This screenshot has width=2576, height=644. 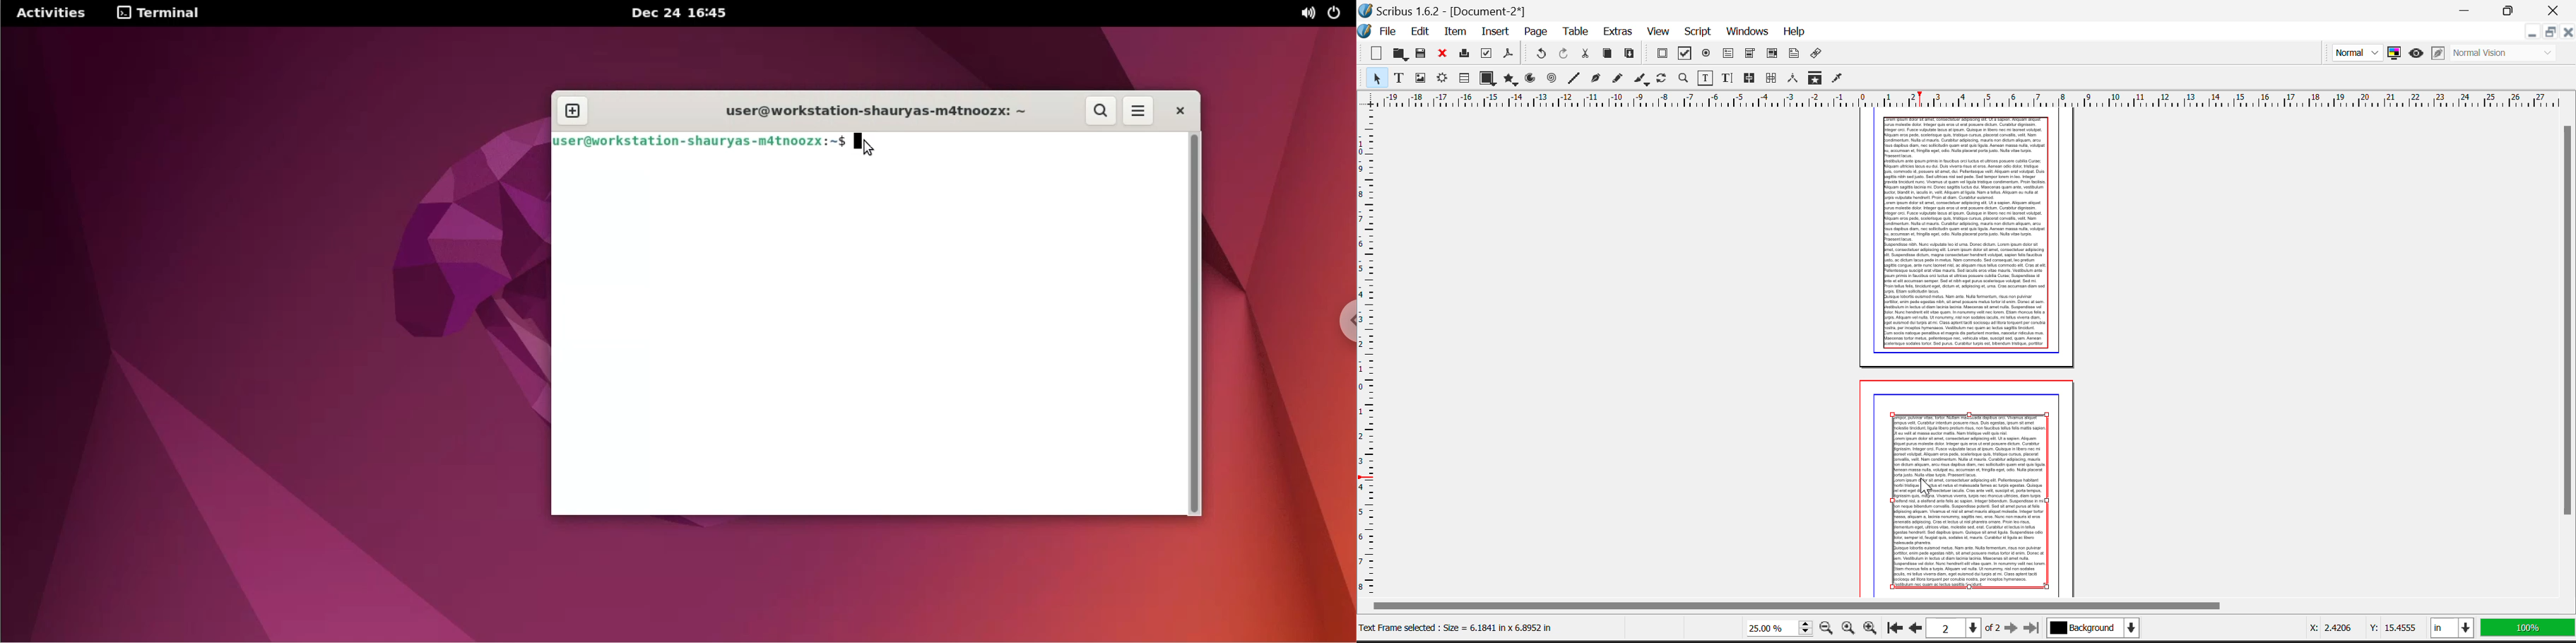 What do you see at coordinates (1704, 78) in the screenshot?
I see `Edit Contents of Frame` at bounding box center [1704, 78].